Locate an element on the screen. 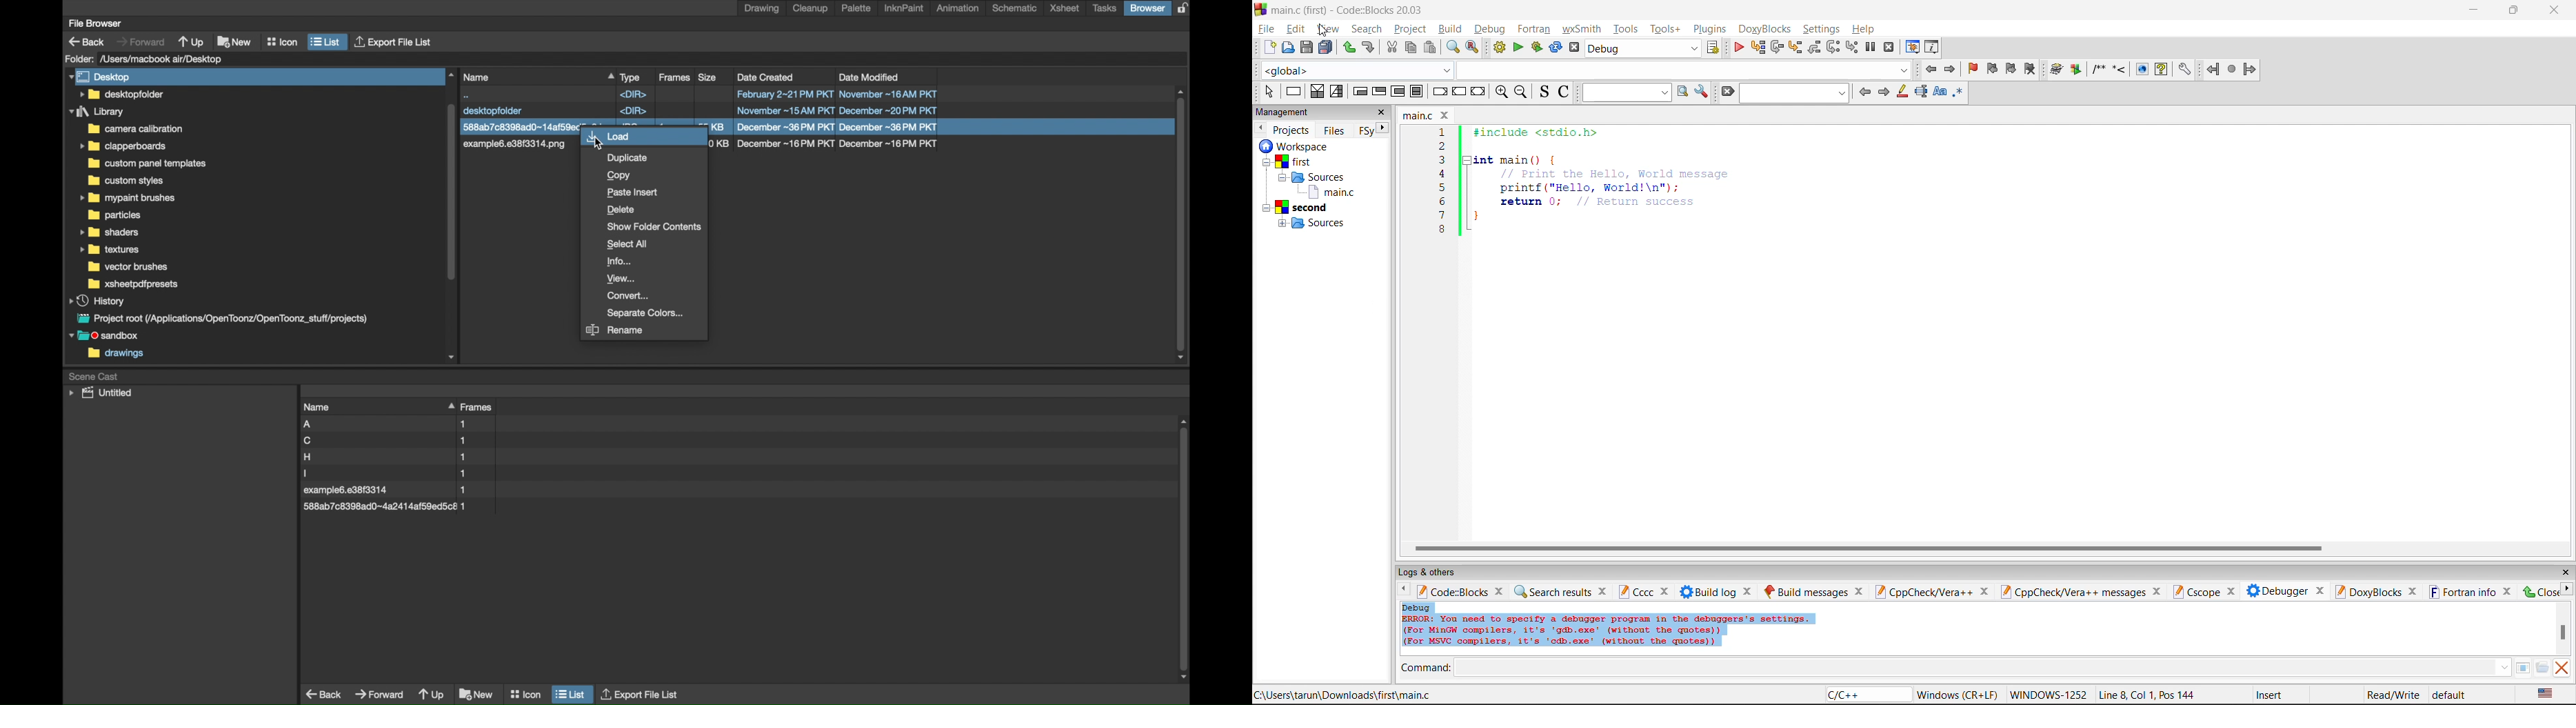 This screenshot has height=728, width=2576. folder is located at coordinates (109, 232).